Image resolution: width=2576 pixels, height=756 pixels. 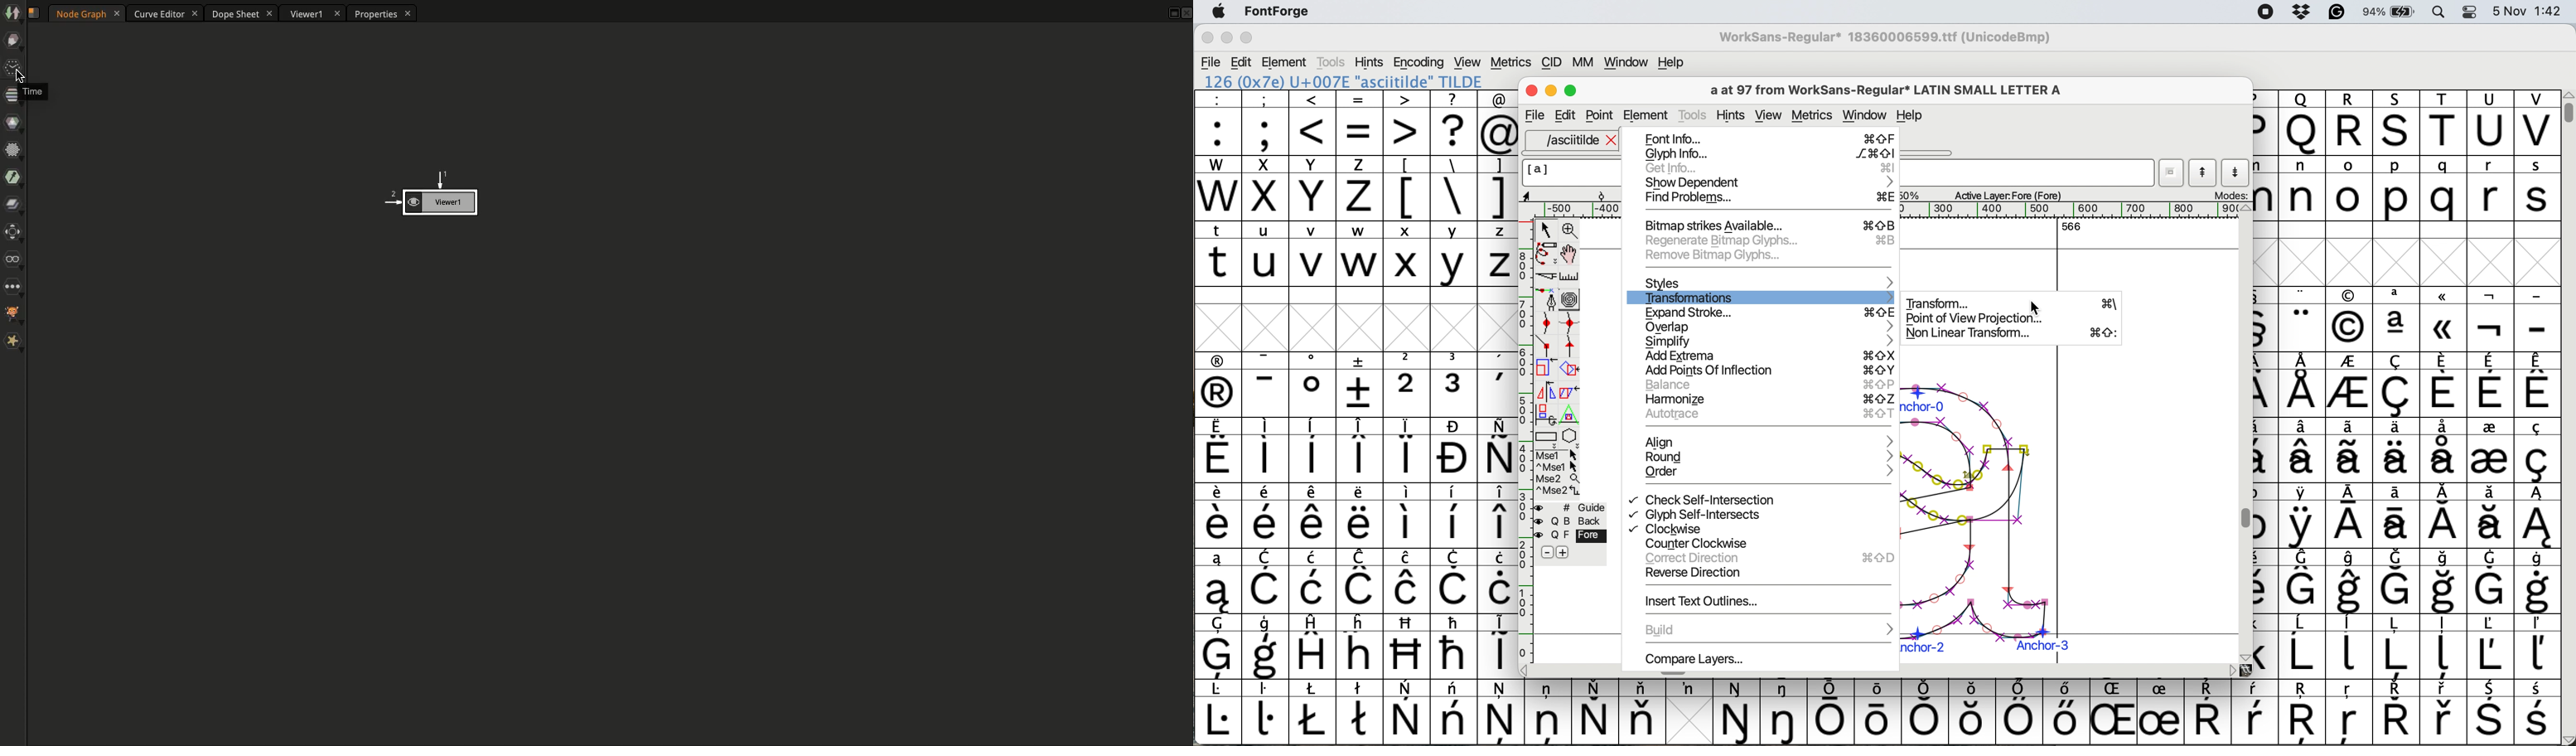 I want to click on scroll button, so click(x=2244, y=656).